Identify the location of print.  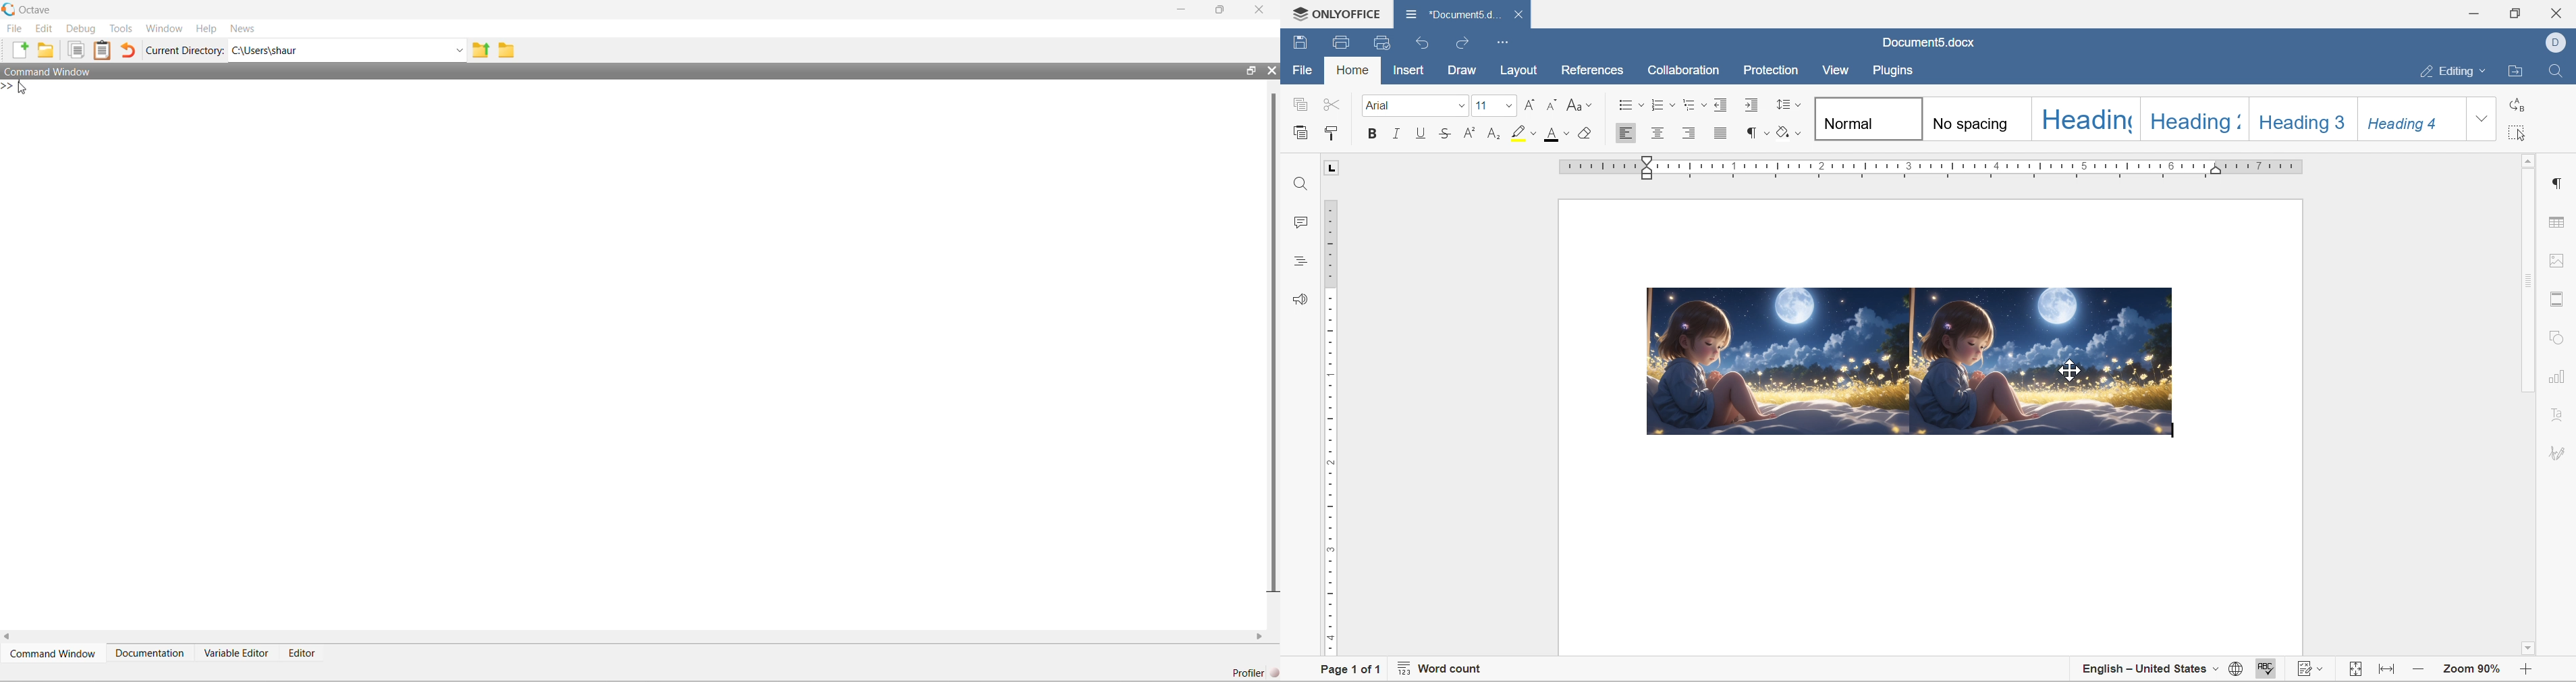
(1339, 45).